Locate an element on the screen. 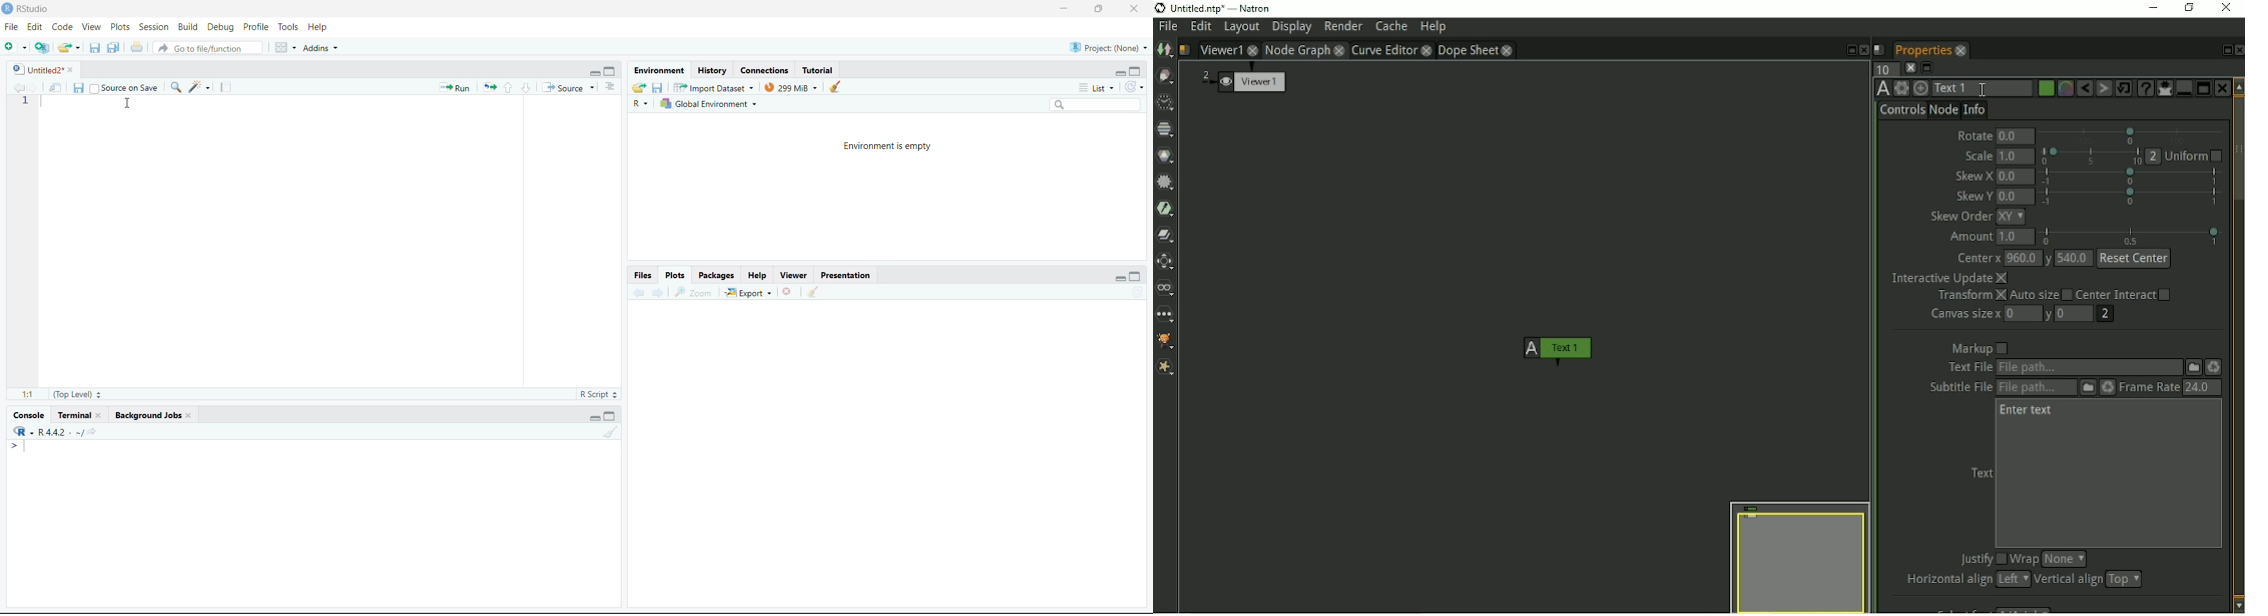 The height and width of the screenshot is (616, 2268). Terminal is located at coordinates (73, 415).